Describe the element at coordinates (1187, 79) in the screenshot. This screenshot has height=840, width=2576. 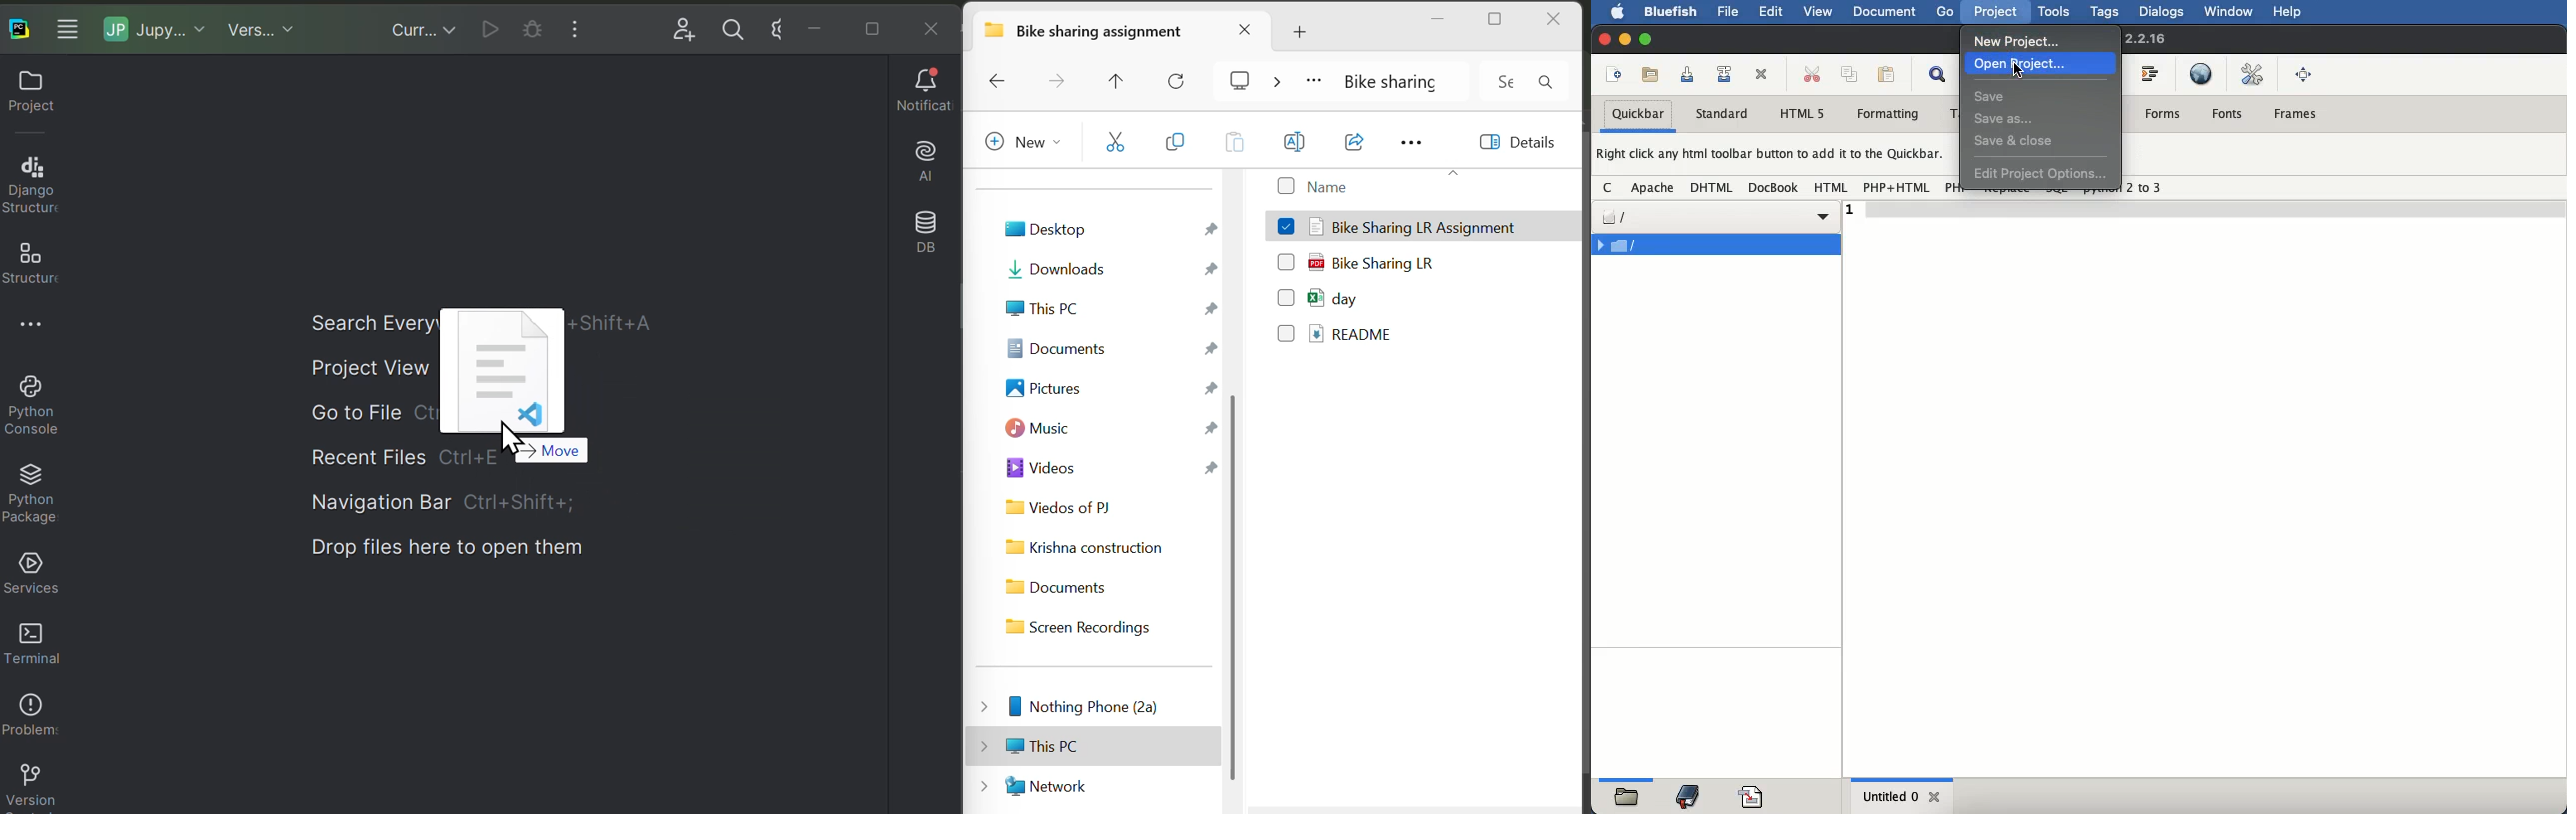
I see `Reload` at that location.